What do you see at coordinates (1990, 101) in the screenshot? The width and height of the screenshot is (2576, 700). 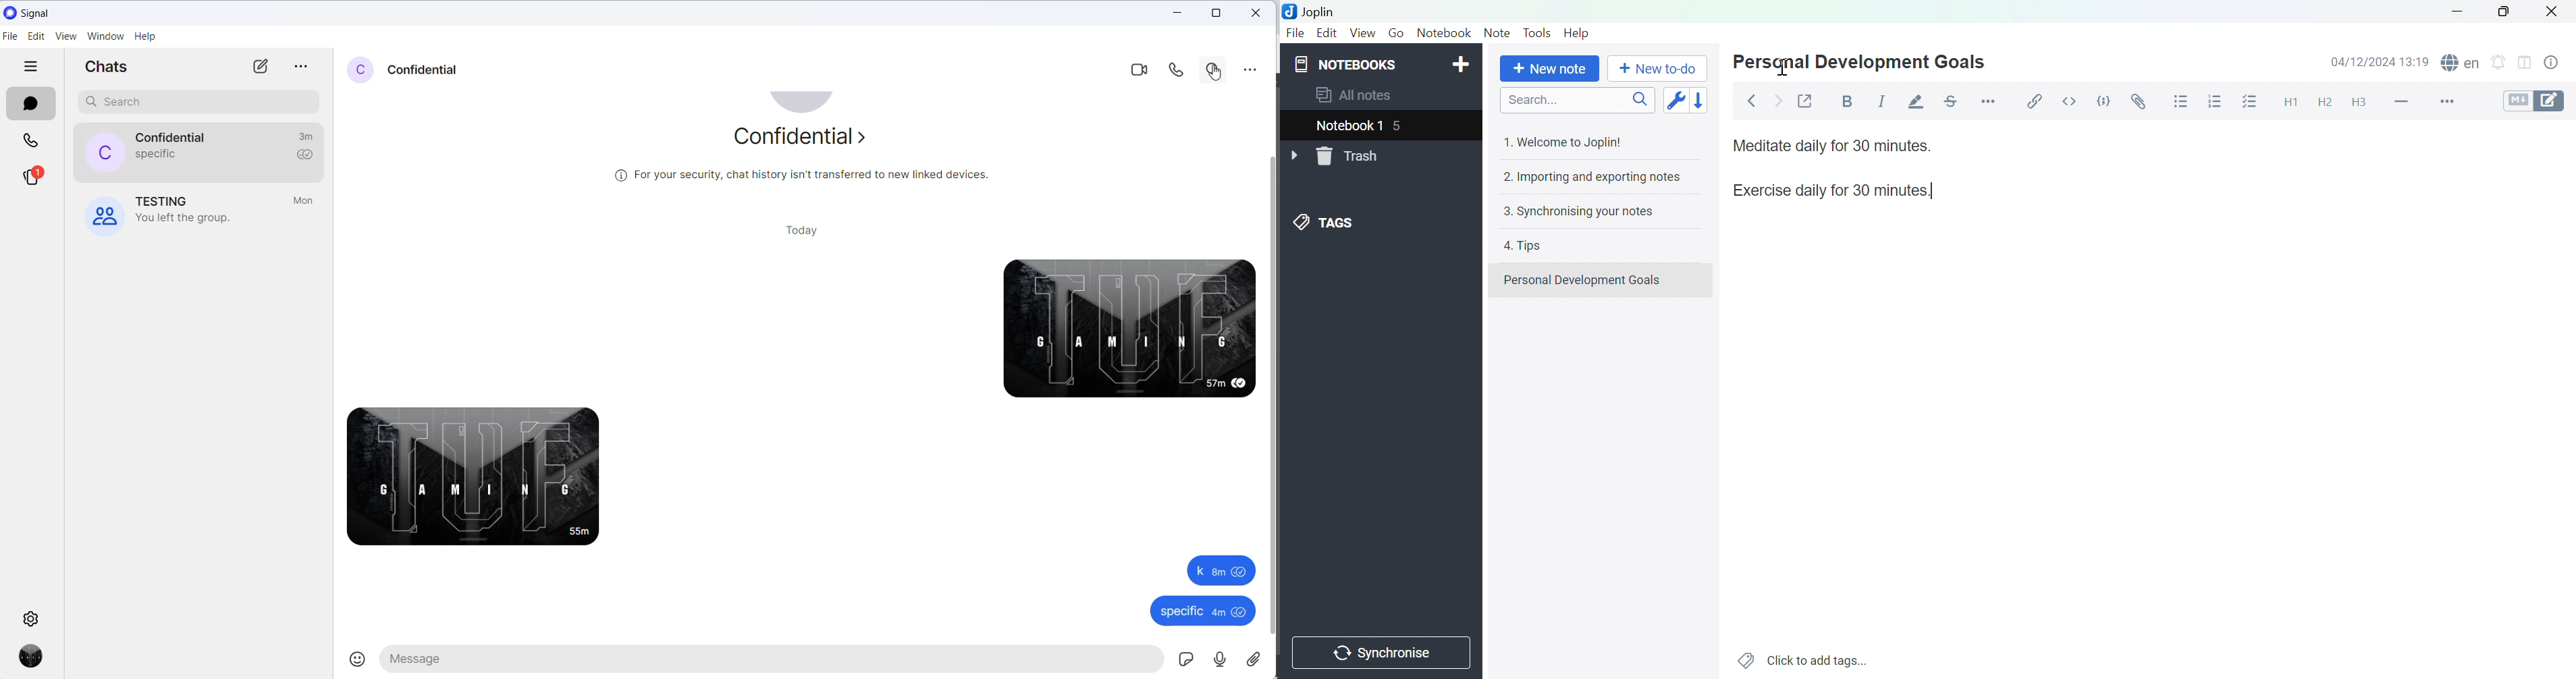 I see `Horizontal` at bounding box center [1990, 101].